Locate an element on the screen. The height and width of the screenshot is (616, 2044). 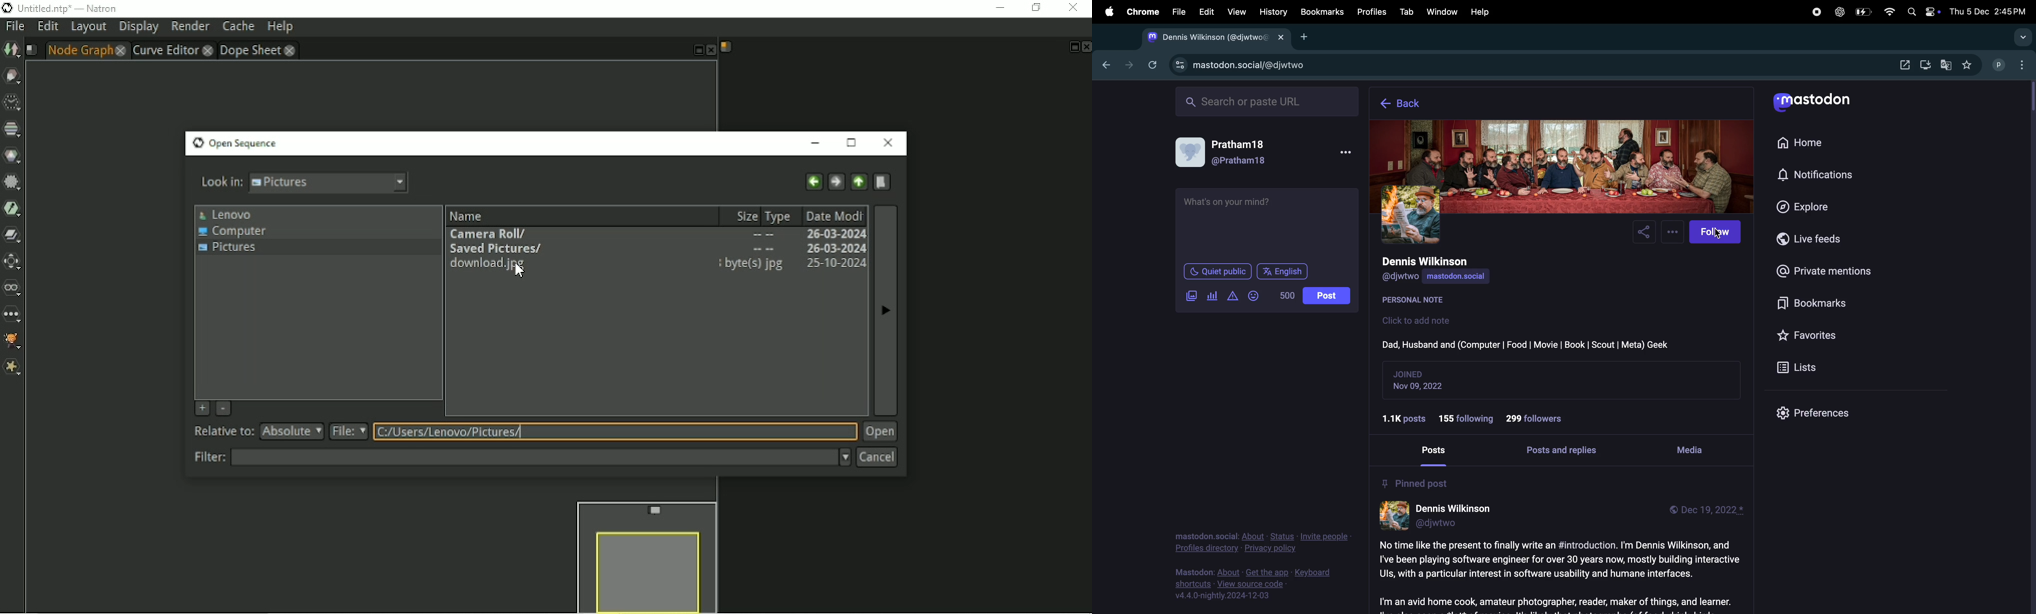
Quiet public is located at coordinates (1218, 271).